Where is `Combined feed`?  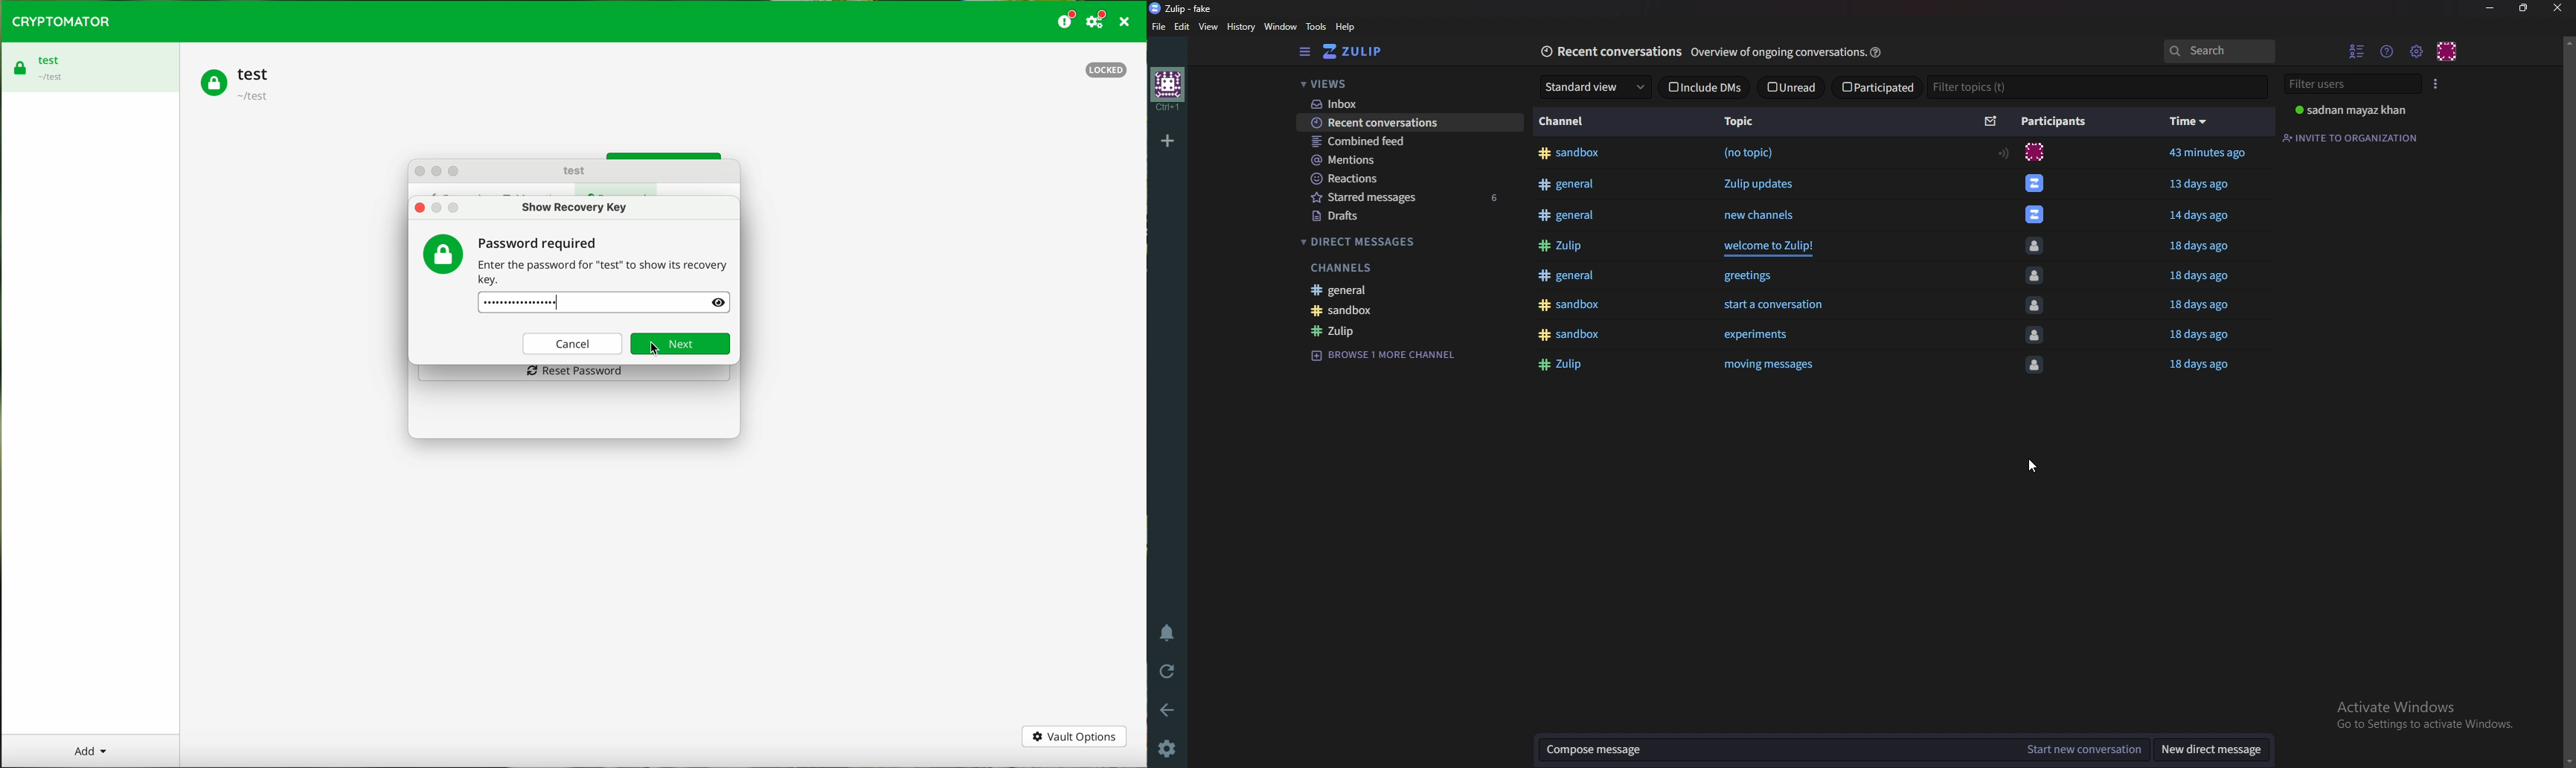
Combined feed is located at coordinates (1412, 142).